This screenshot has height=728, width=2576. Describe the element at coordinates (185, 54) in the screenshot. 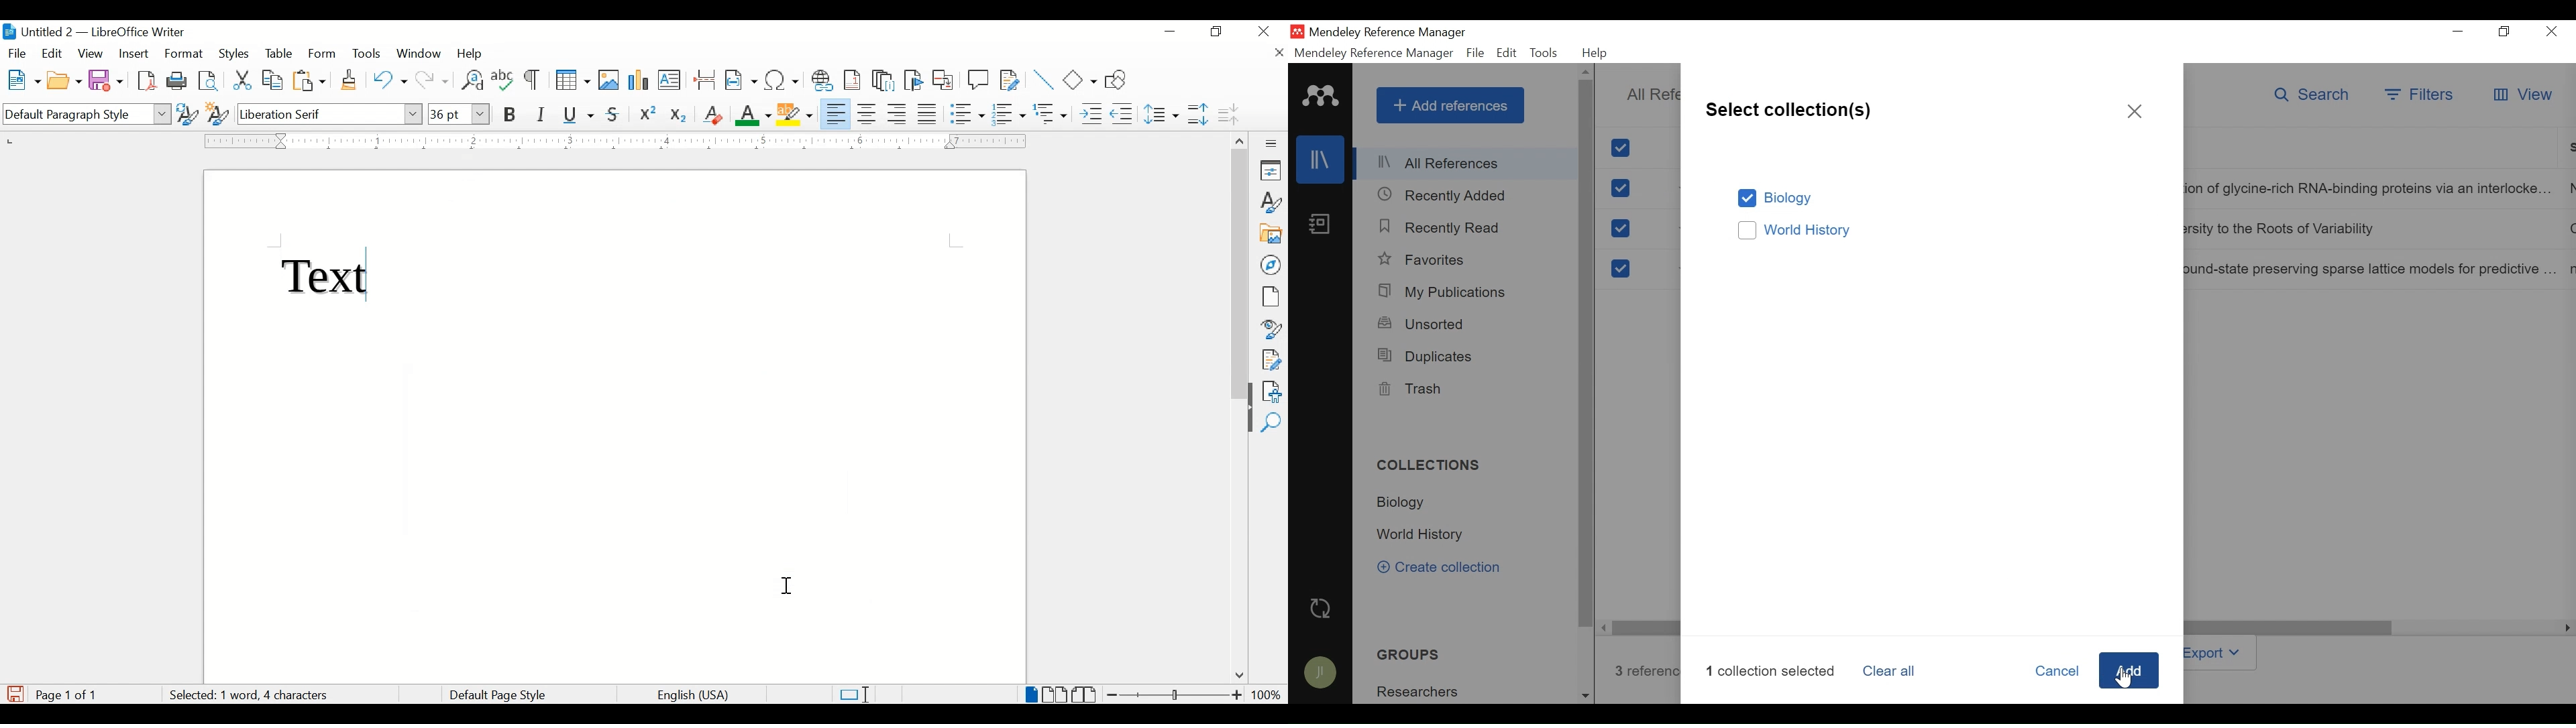

I see `format highlighted` at that location.